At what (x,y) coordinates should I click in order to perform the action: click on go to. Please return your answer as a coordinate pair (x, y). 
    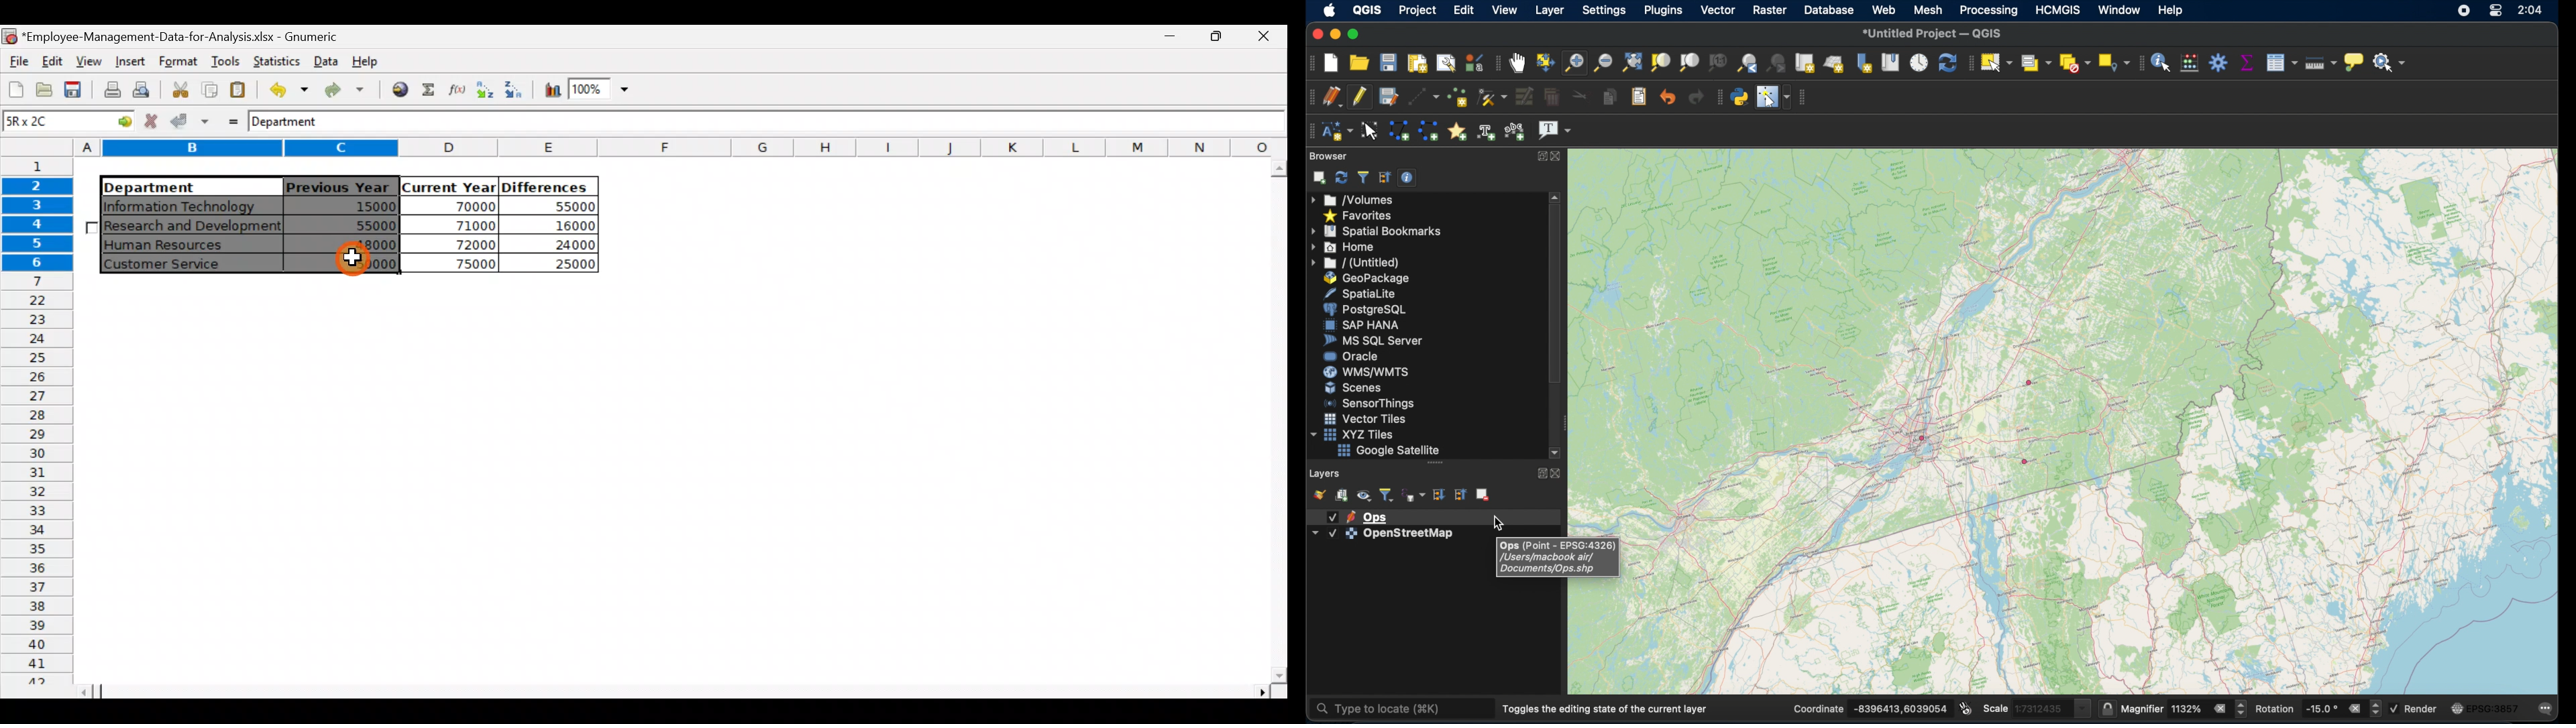
    Looking at the image, I should click on (117, 123).